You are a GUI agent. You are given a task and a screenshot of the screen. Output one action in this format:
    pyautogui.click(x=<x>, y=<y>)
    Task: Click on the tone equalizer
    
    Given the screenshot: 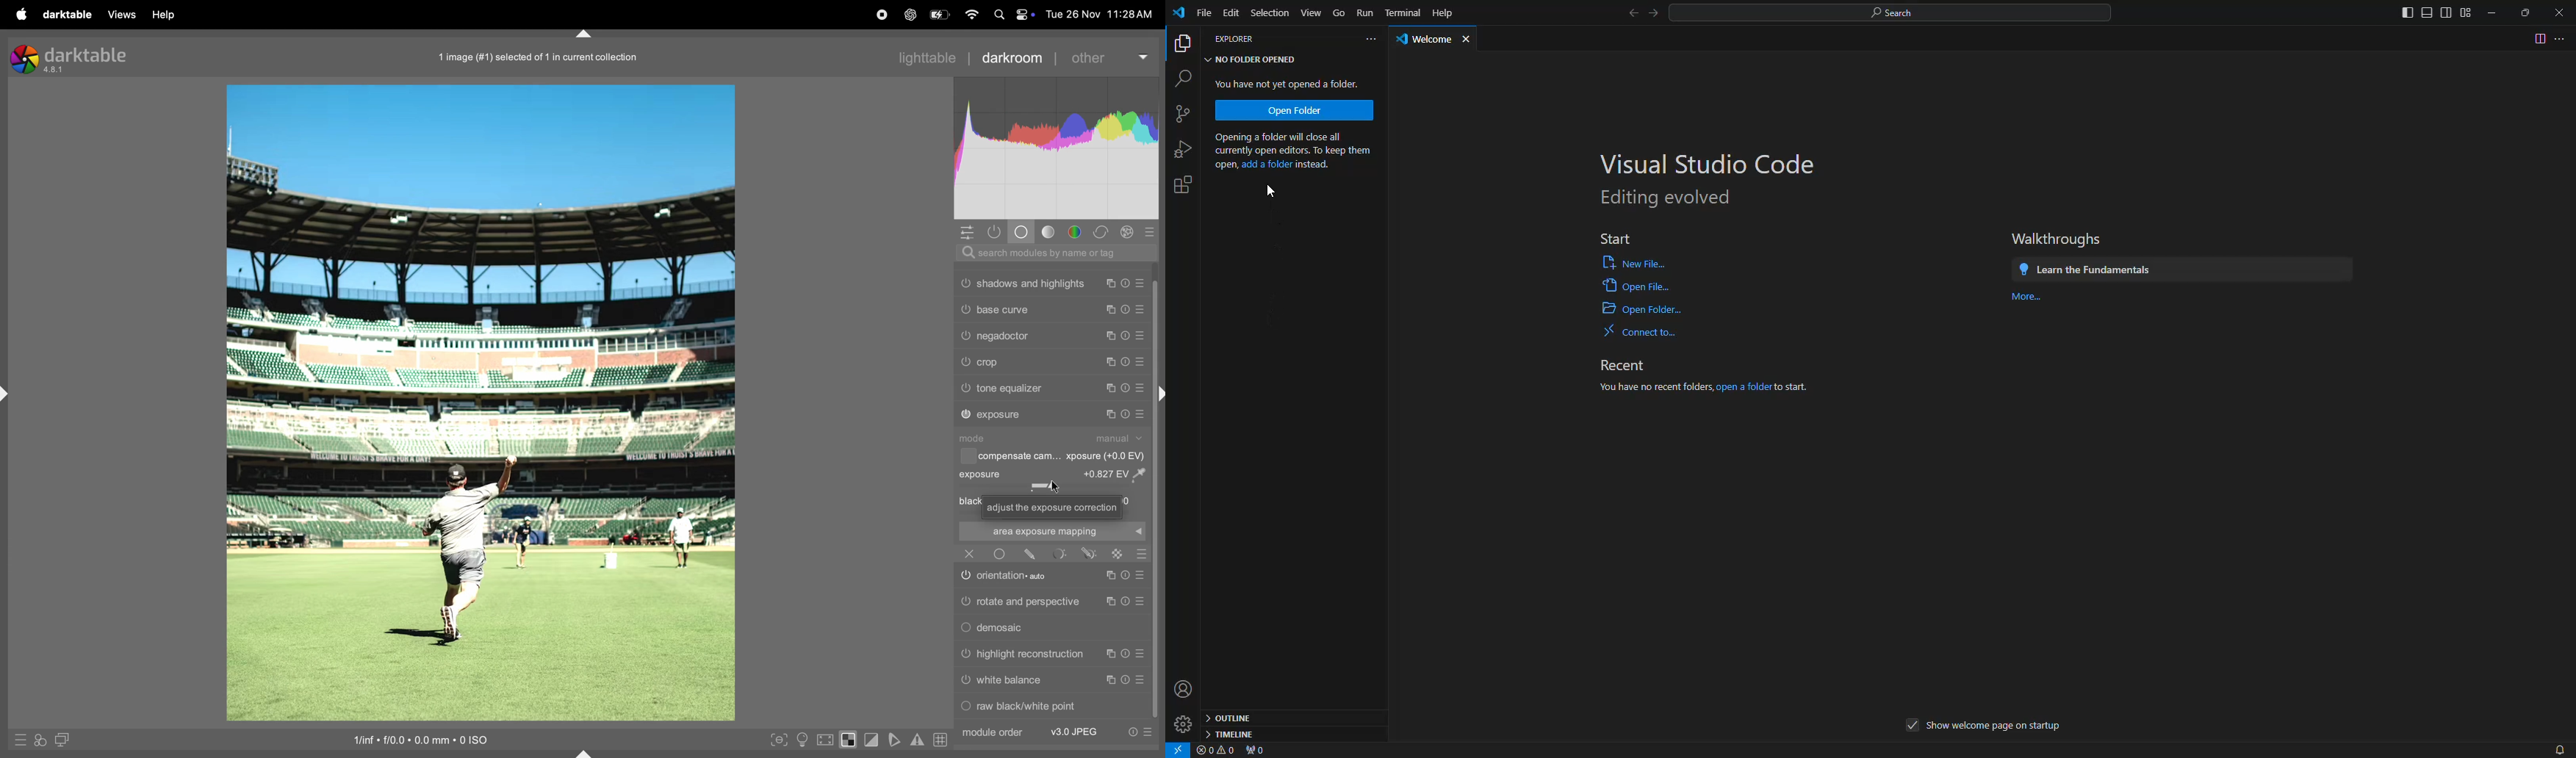 What is the action you would take?
    pyautogui.click(x=1011, y=388)
    